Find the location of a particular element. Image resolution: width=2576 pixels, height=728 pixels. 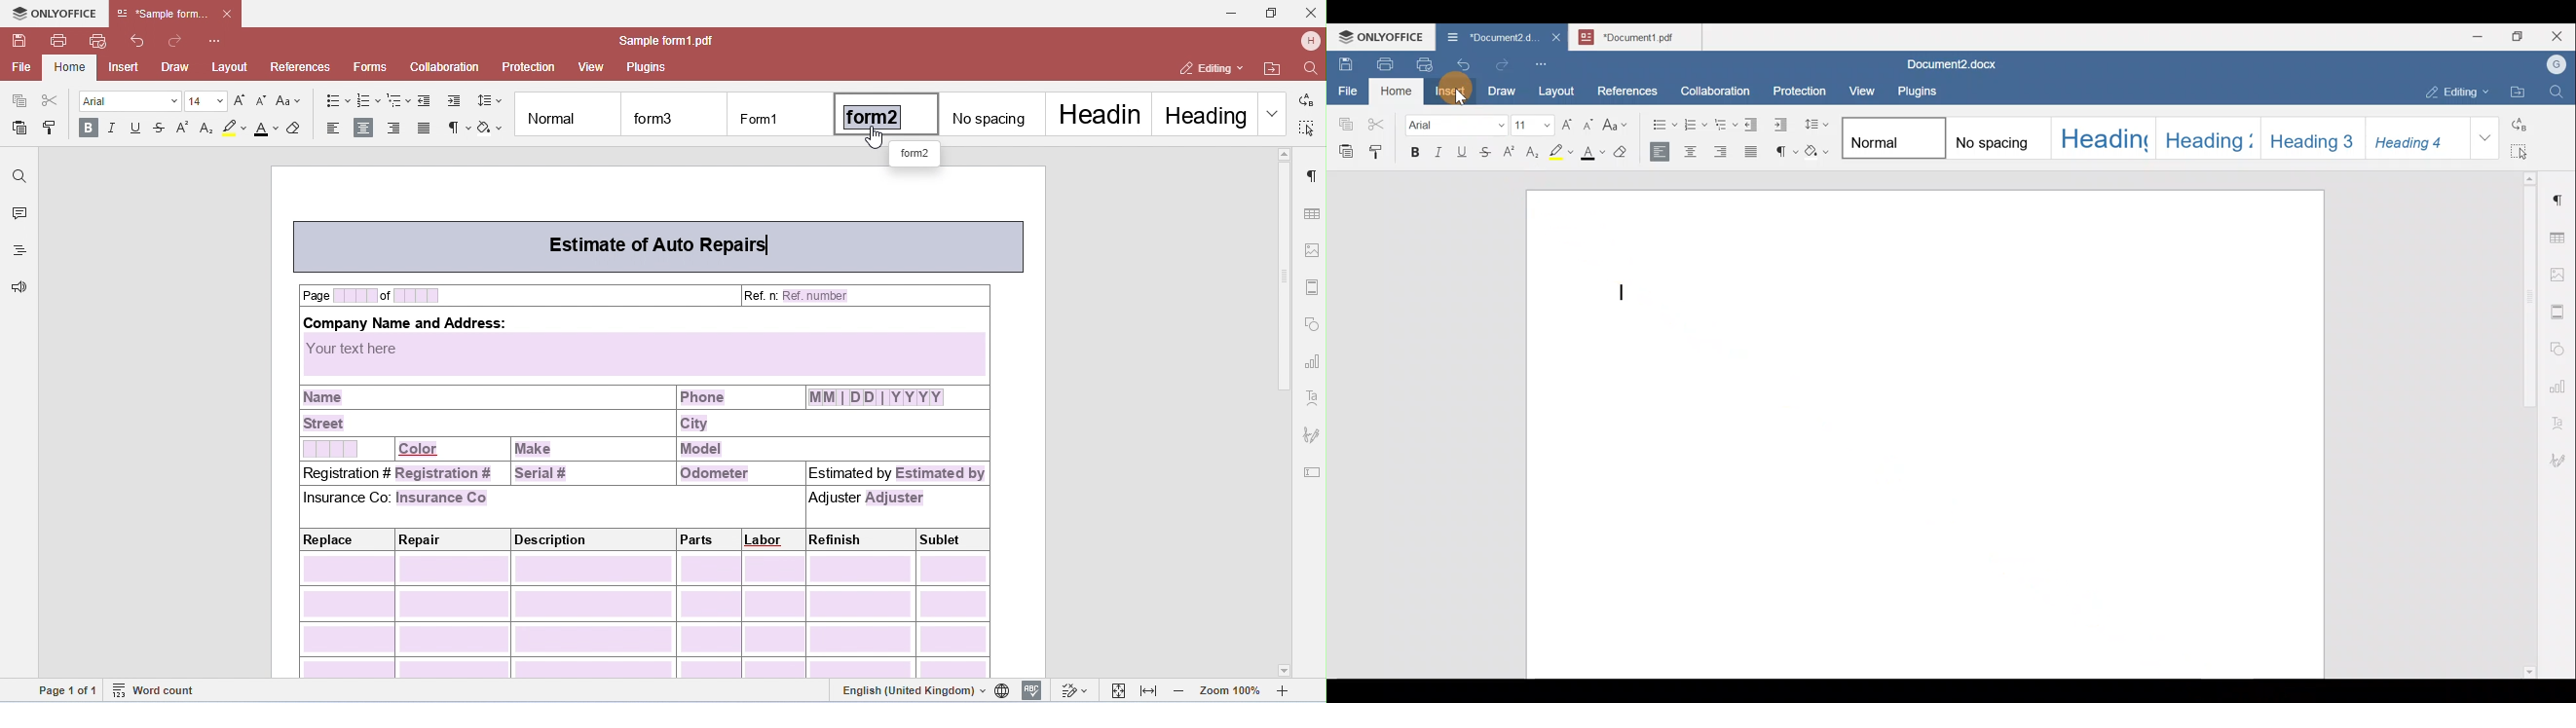

Style 2 is located at coordinates (1995, 138).